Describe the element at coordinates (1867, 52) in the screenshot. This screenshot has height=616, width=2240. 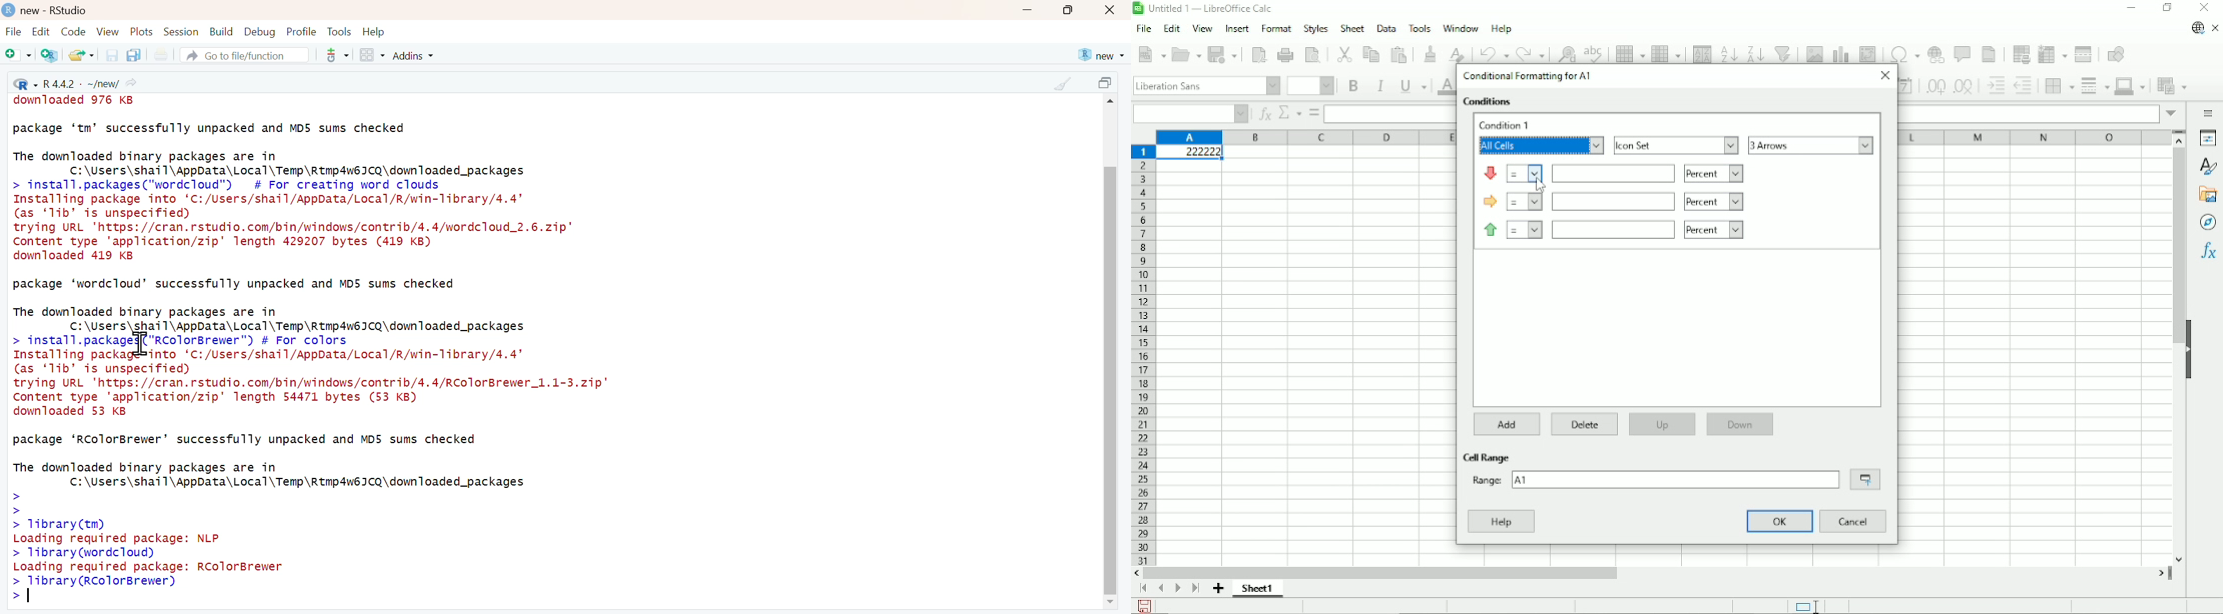
I see `Insert or edit pivot table` at that location.